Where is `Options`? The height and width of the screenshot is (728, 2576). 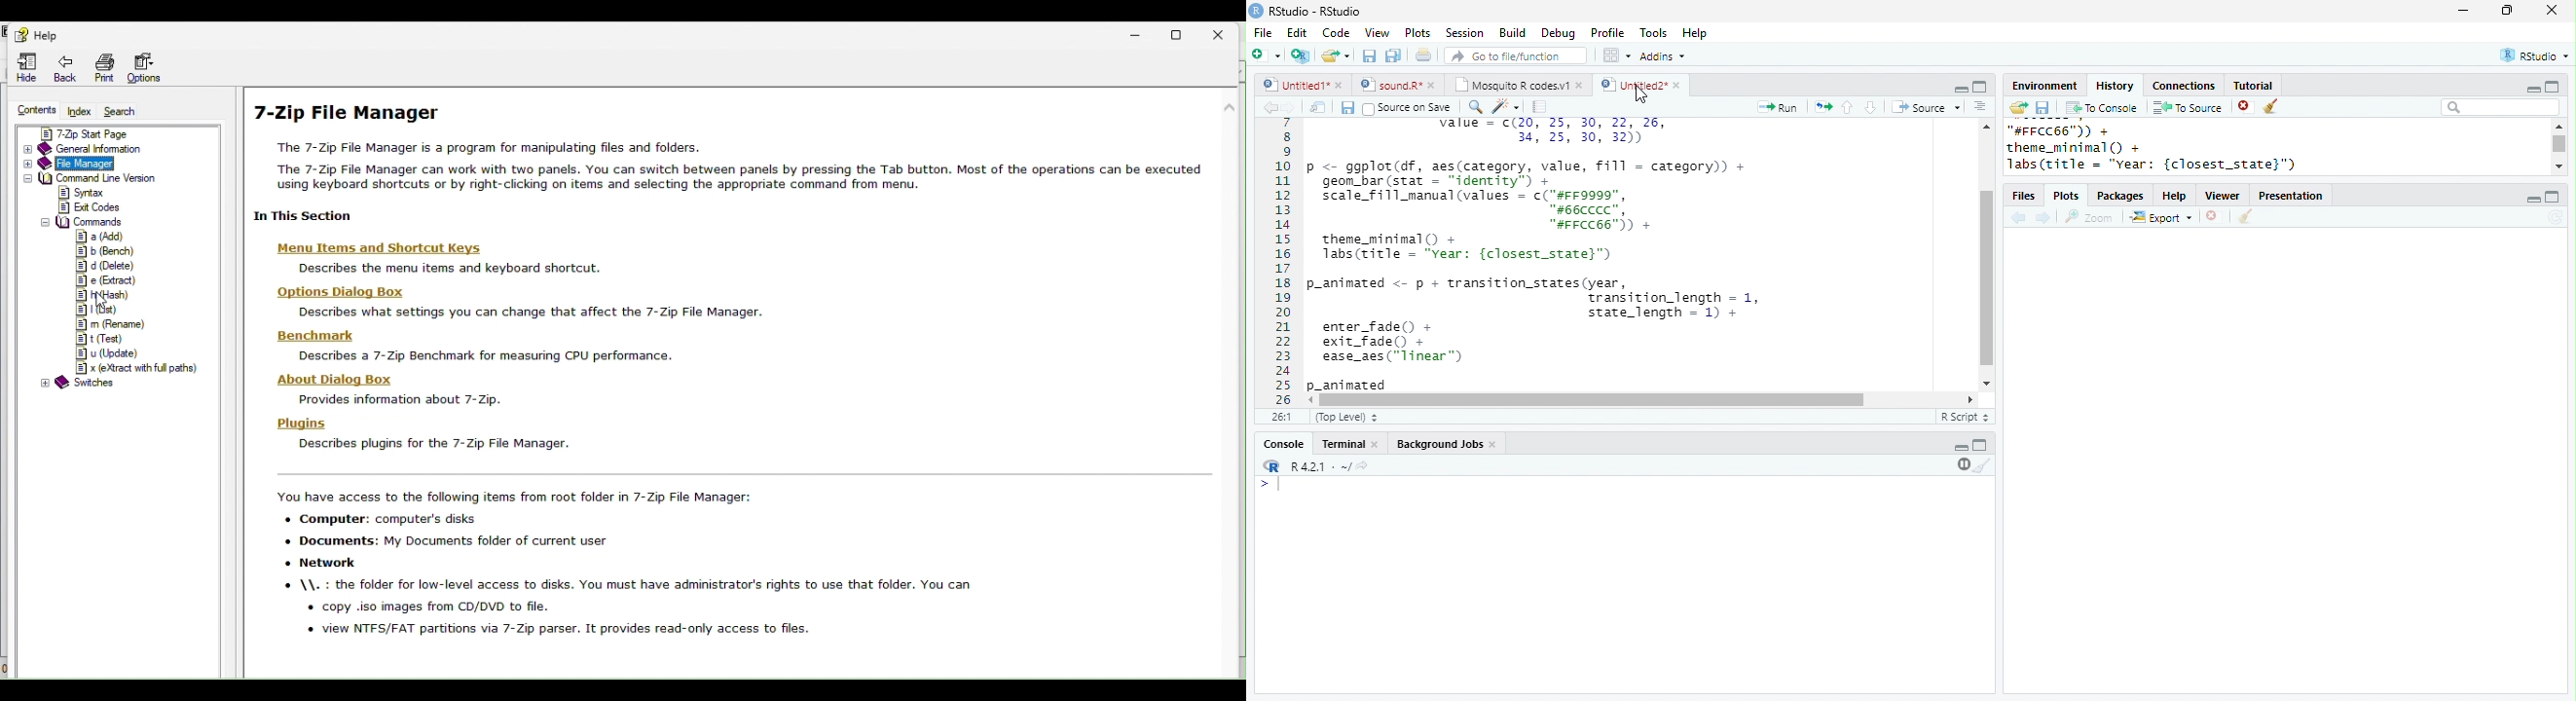 Options is located at coordinates (148, 65).